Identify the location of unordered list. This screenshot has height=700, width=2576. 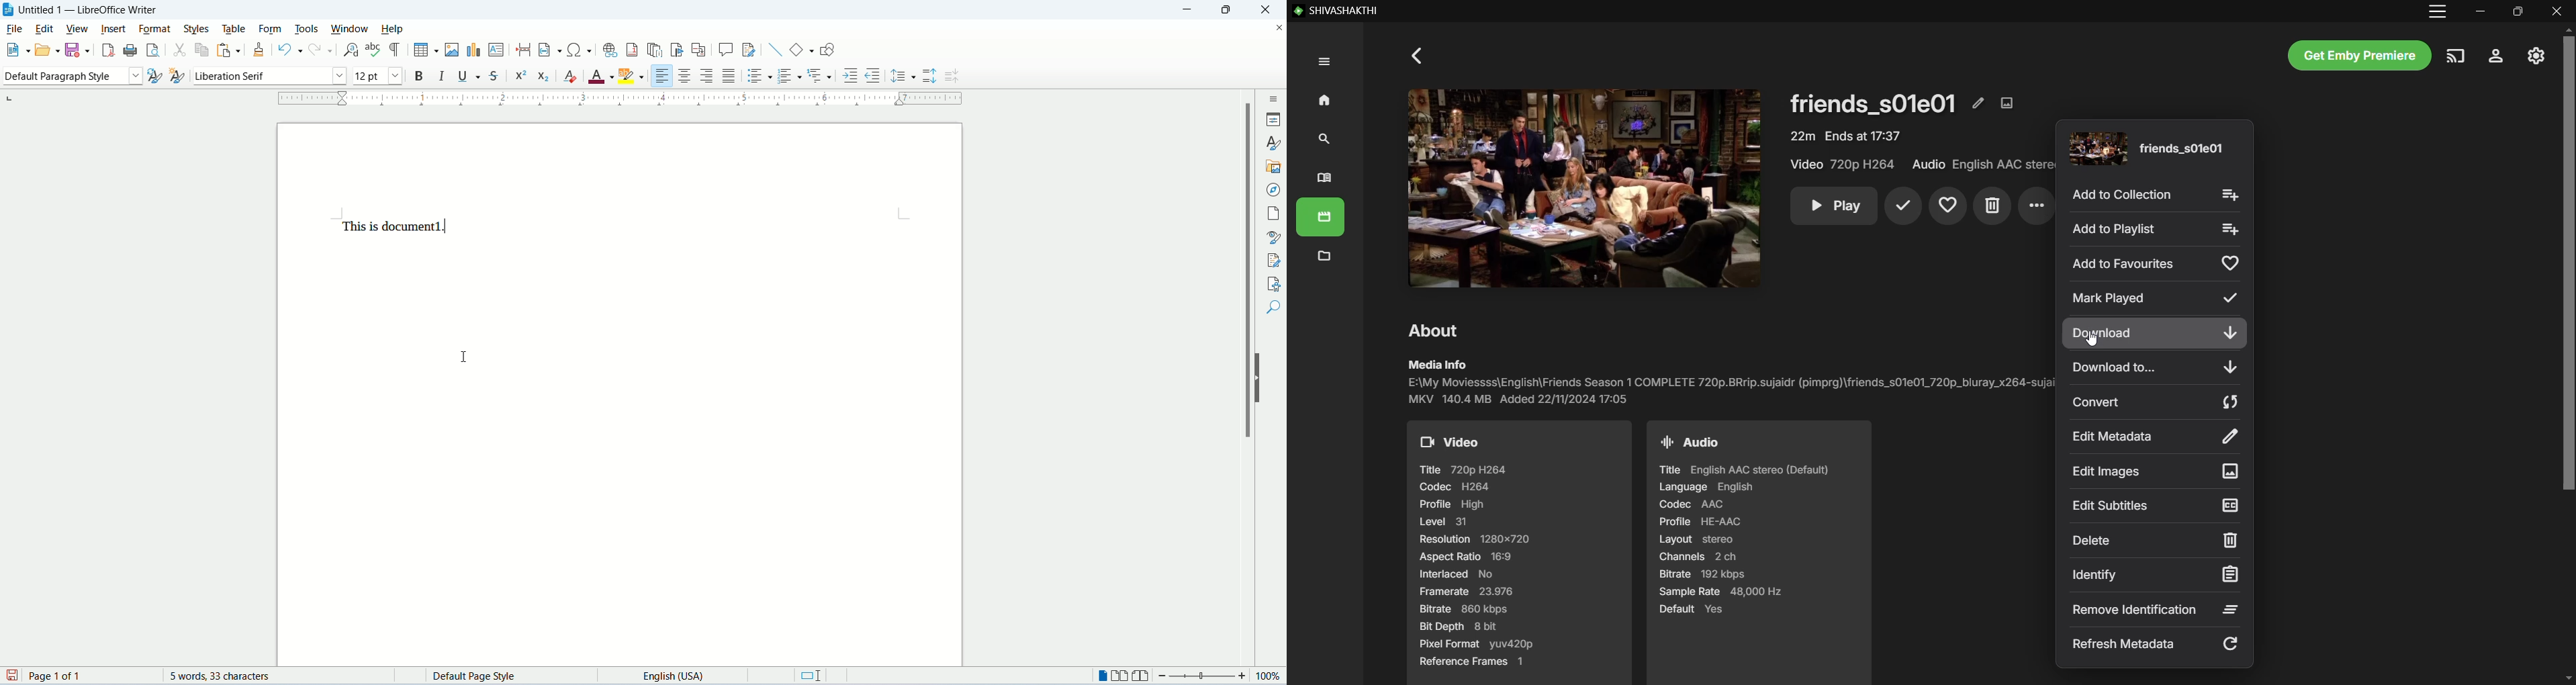
(758, 76).